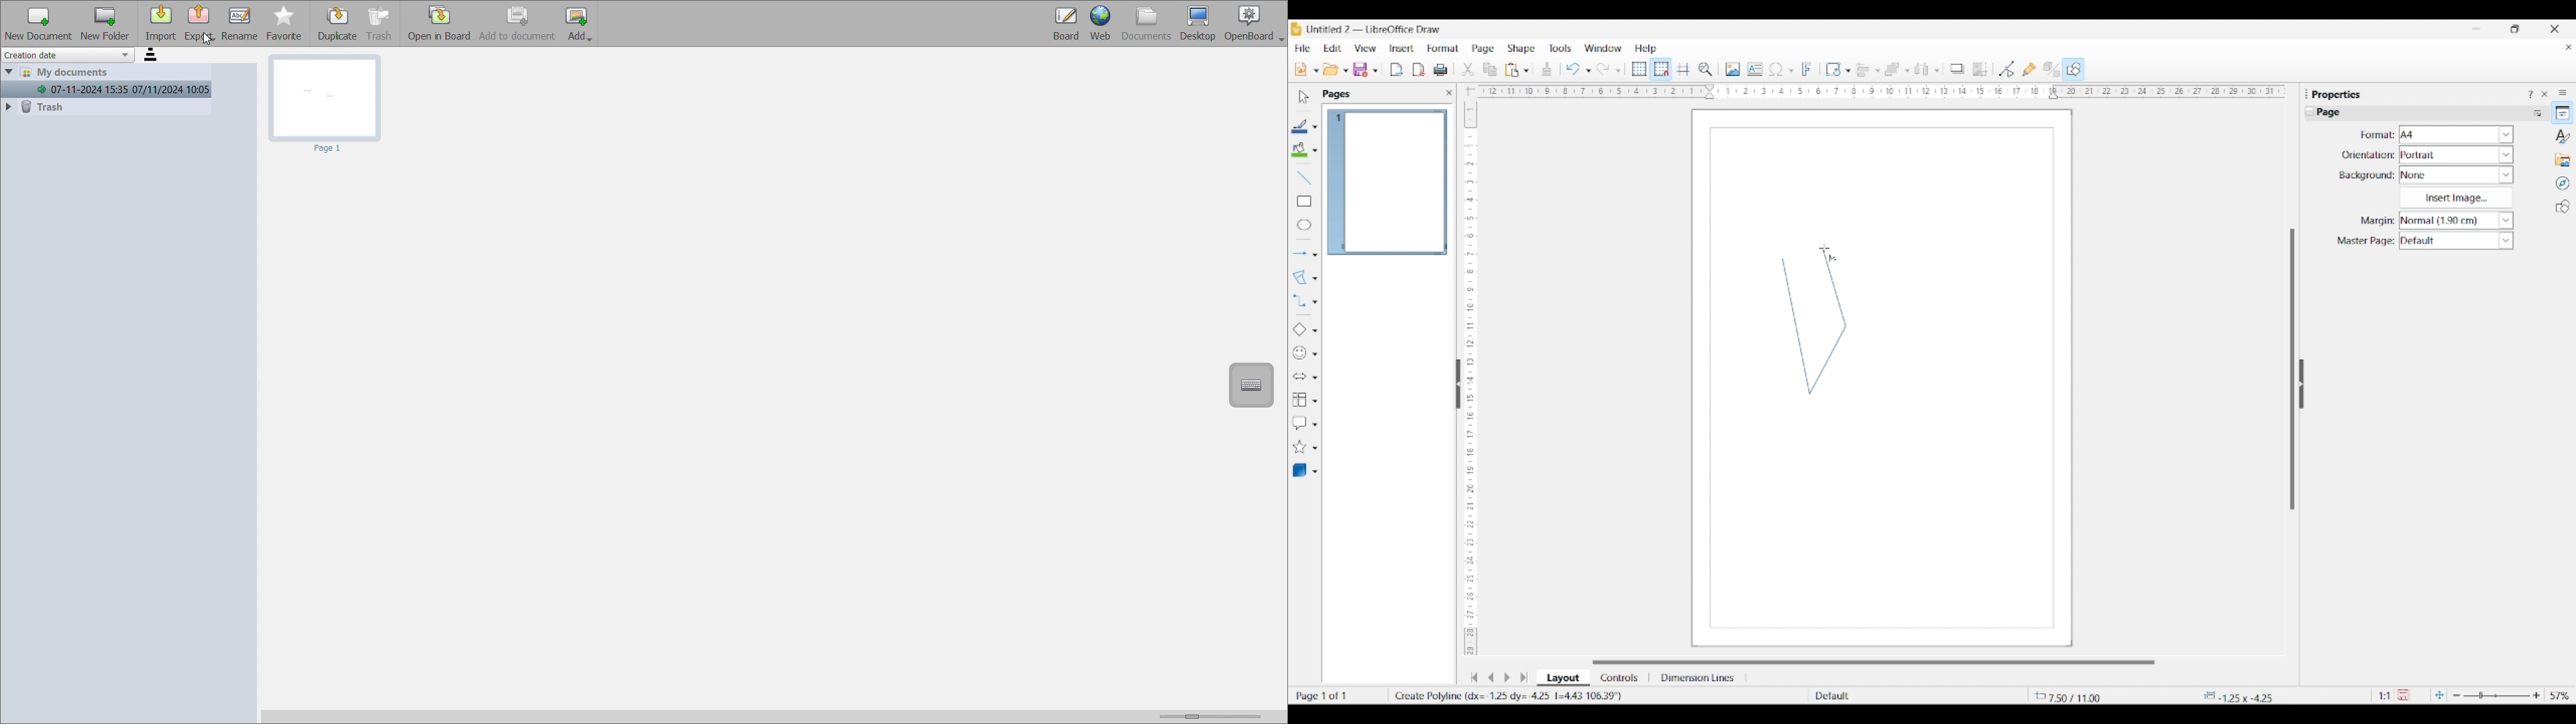 This screenshot has width=2576, height=728. What do you see at coordinates (107, 89) in the screenshot?
I see `07-11-2024 15:35 07/11/2024 10:05(current document)` at bounding box center [107, 89].